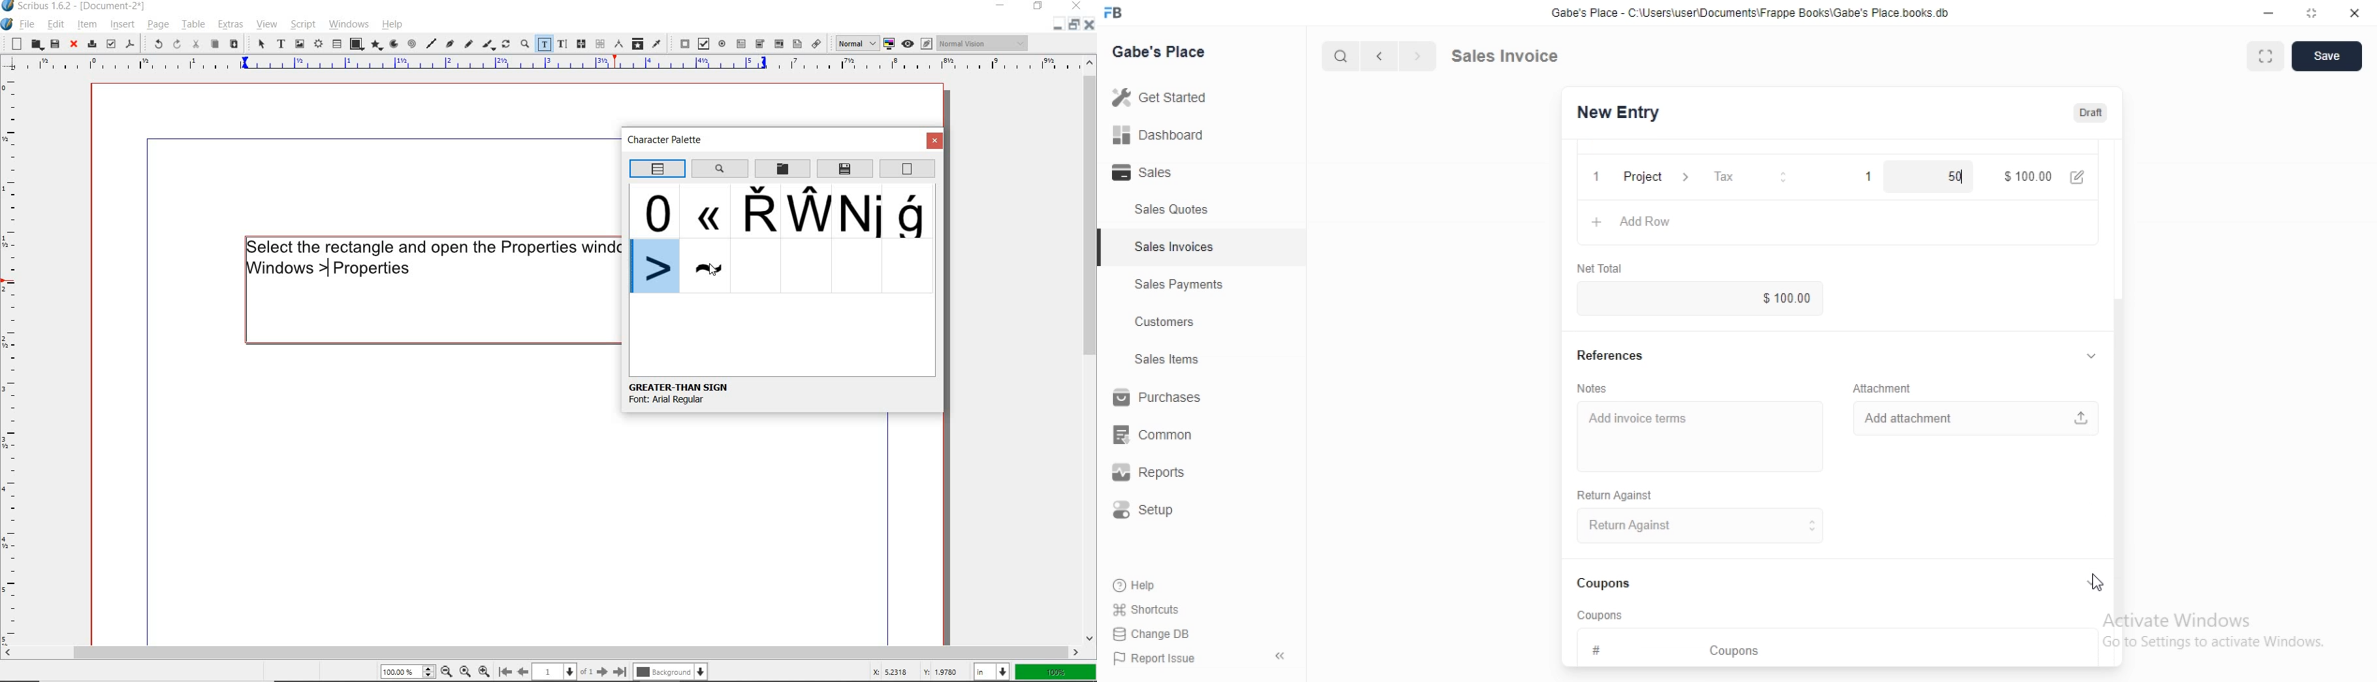 The image size is (2380, 700). I want to click on Add row, so click(1652, 222).